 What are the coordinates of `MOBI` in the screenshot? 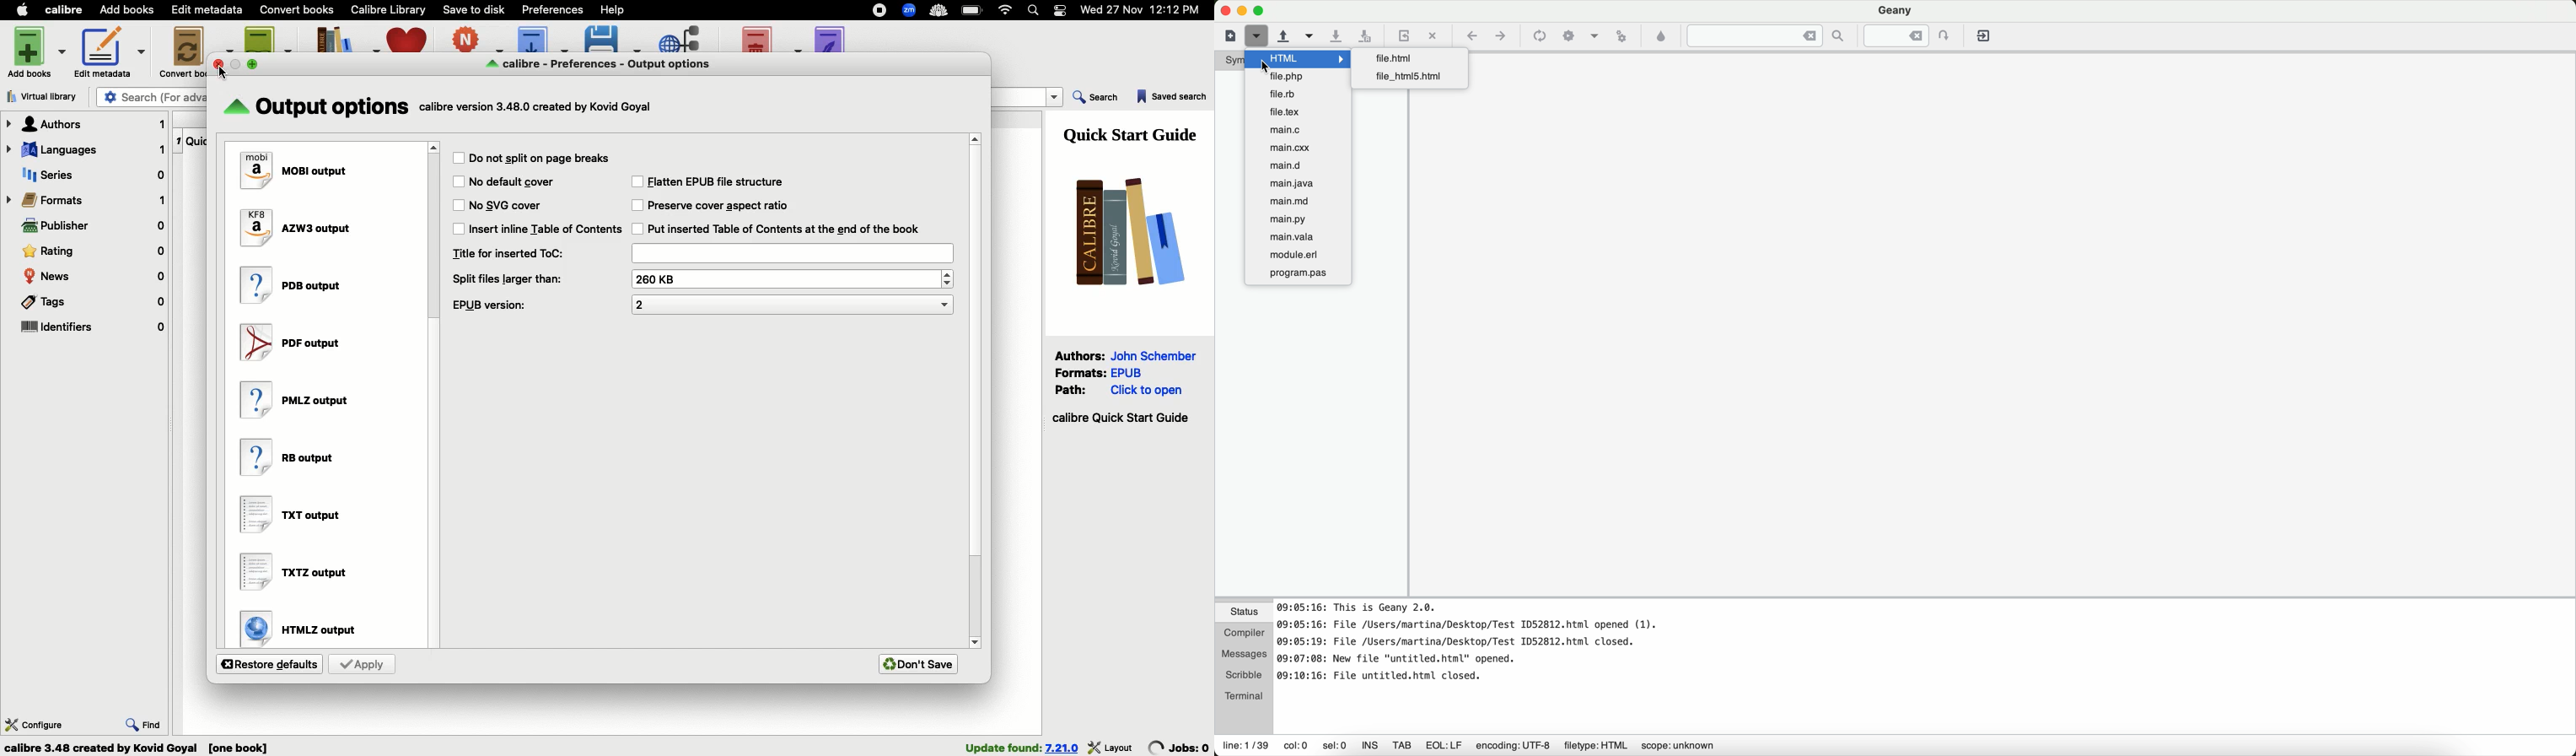 It's located at (294, 170).